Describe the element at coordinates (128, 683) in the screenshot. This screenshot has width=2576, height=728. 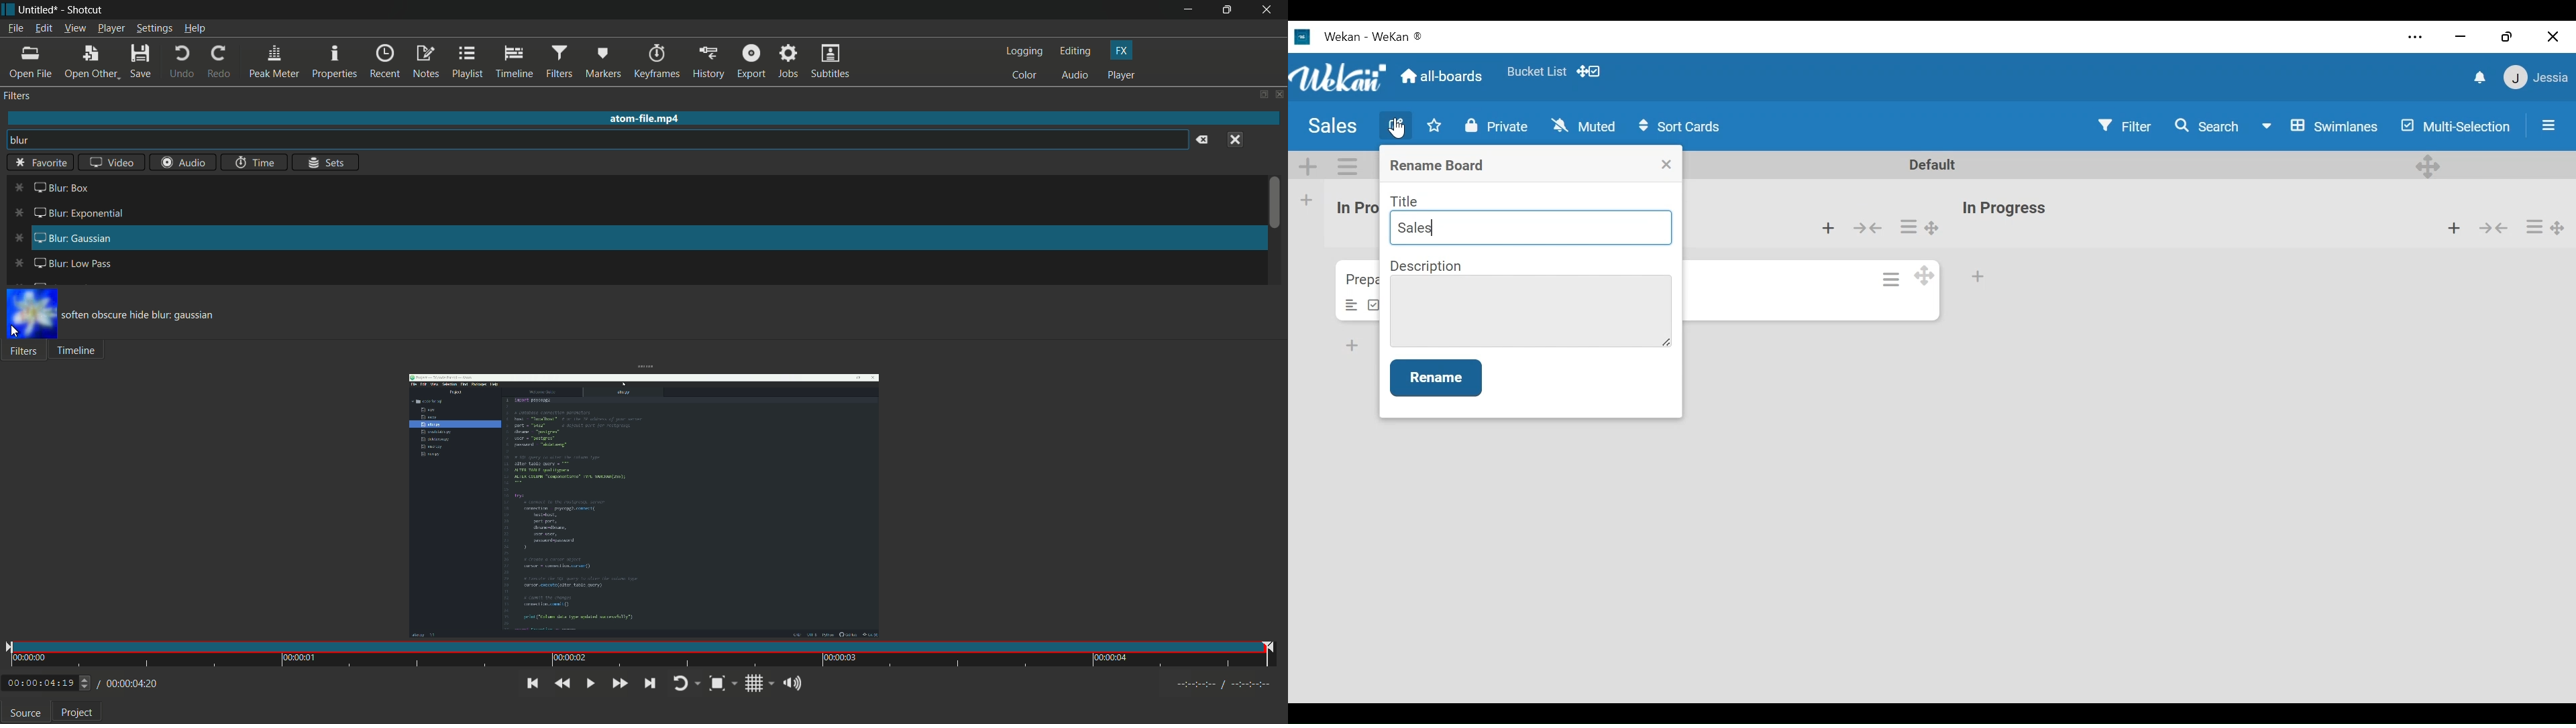
I see `/ 00:00:04:20` at that location.